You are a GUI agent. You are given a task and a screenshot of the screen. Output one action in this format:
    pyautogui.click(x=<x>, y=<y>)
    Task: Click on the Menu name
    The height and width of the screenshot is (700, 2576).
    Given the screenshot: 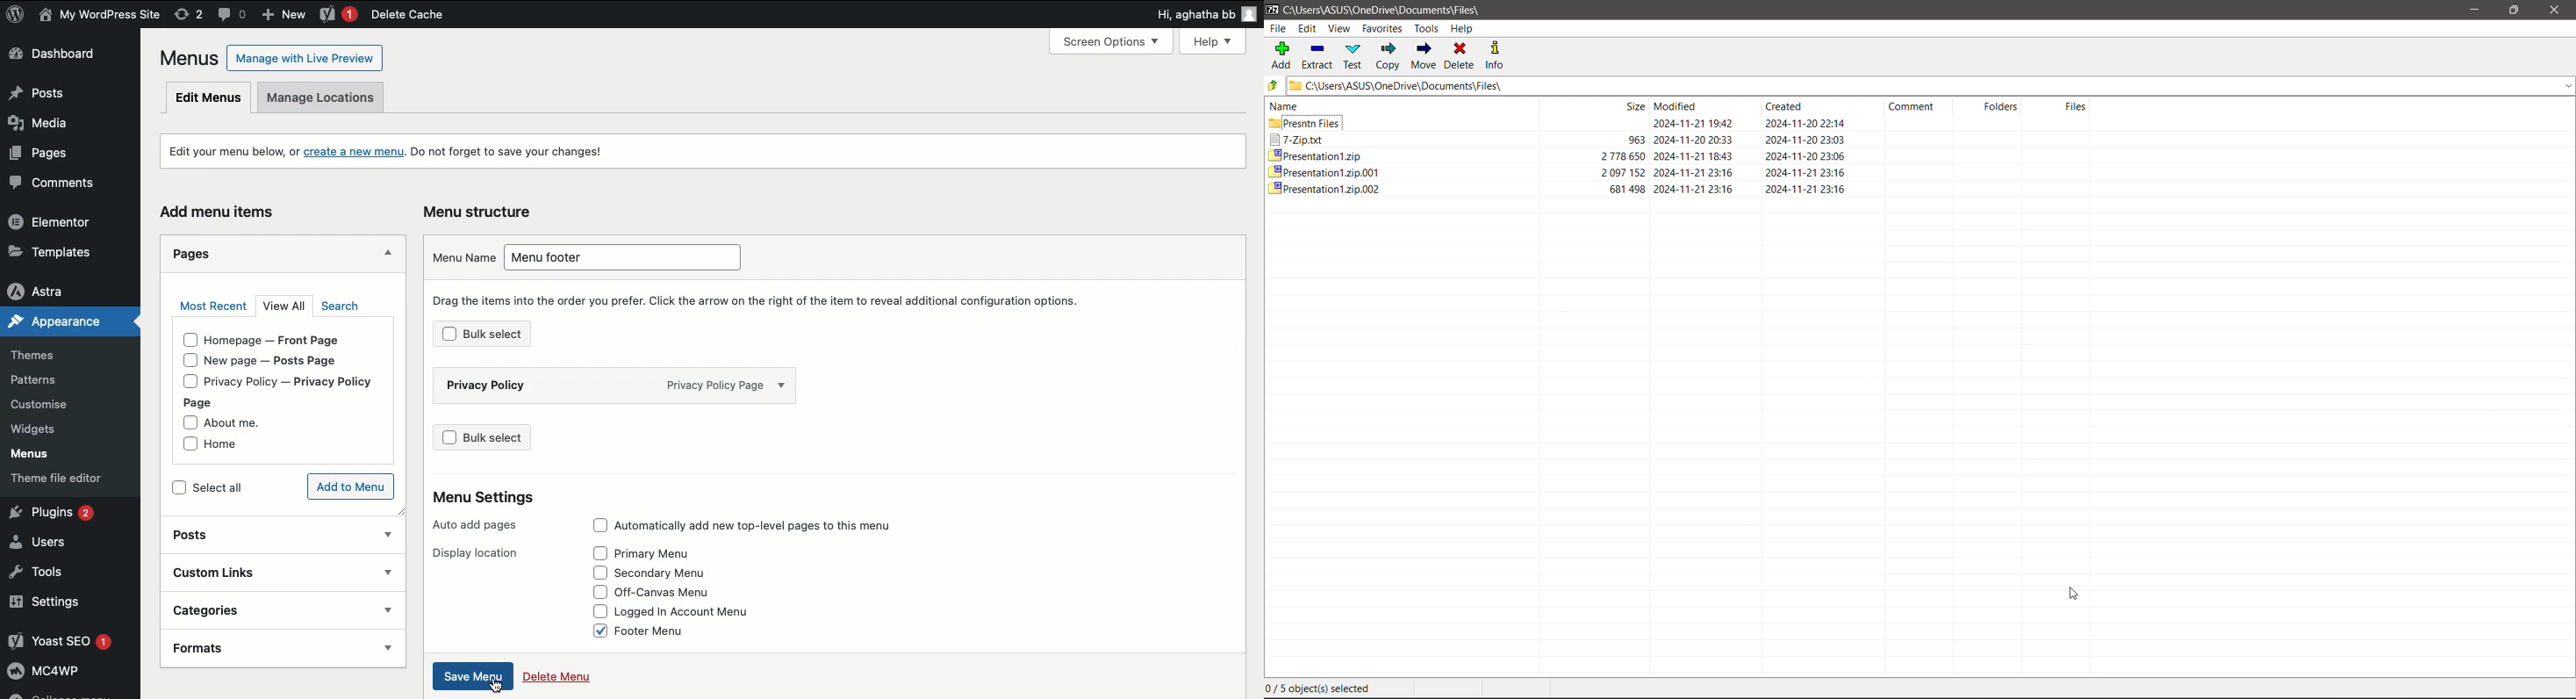 What is the action you would take?
    pyautogui.click(x=457, y=257)
    